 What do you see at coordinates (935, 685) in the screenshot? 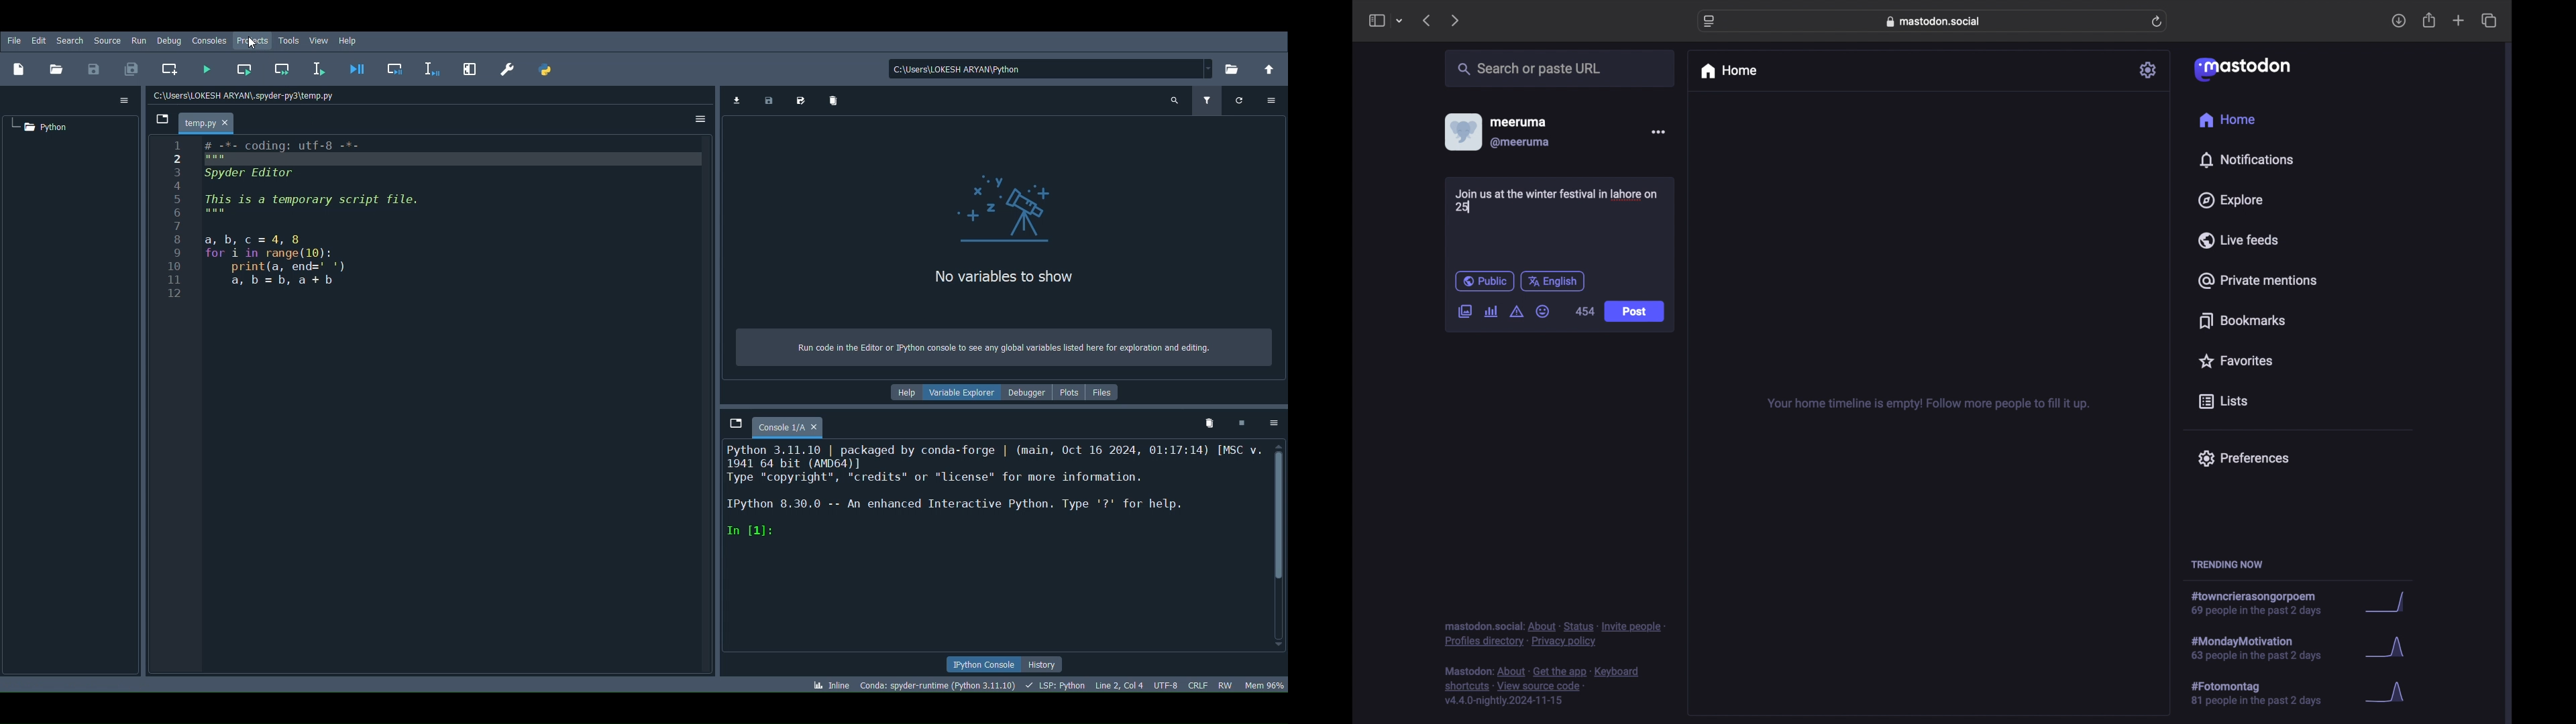
I see `Version` at bounding box center [935, 685].